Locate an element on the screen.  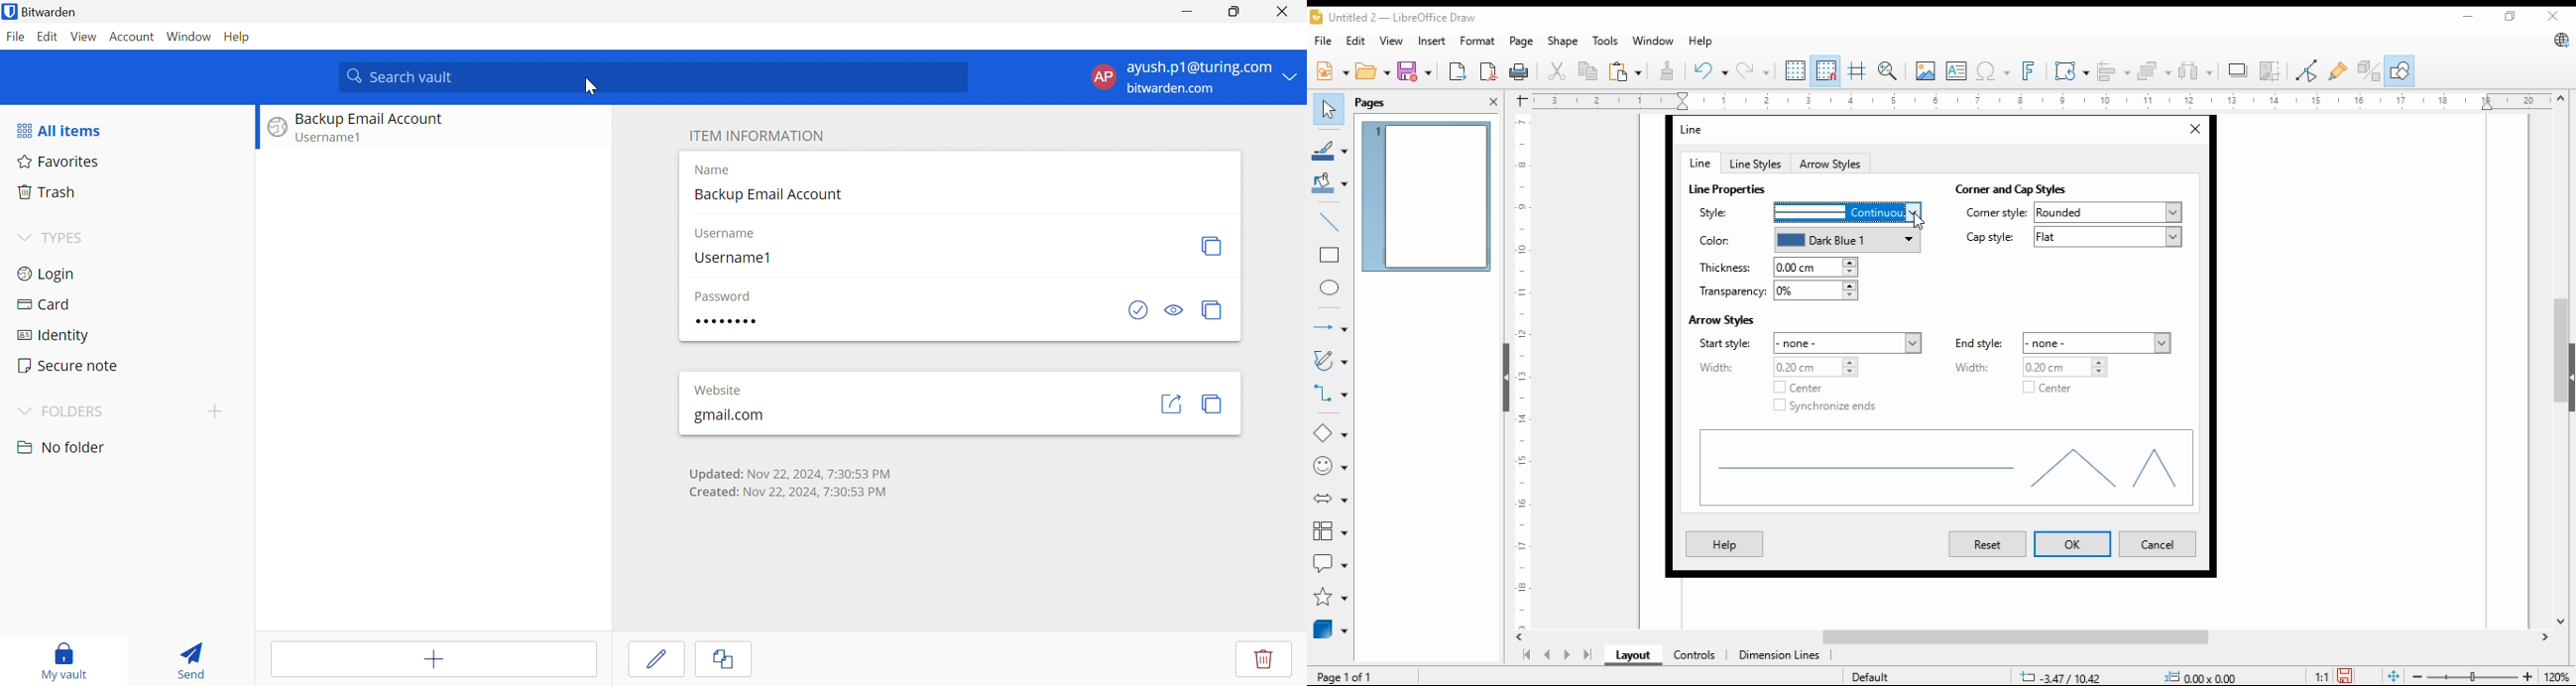
clone formatting is located at coordinates (1671, 71).